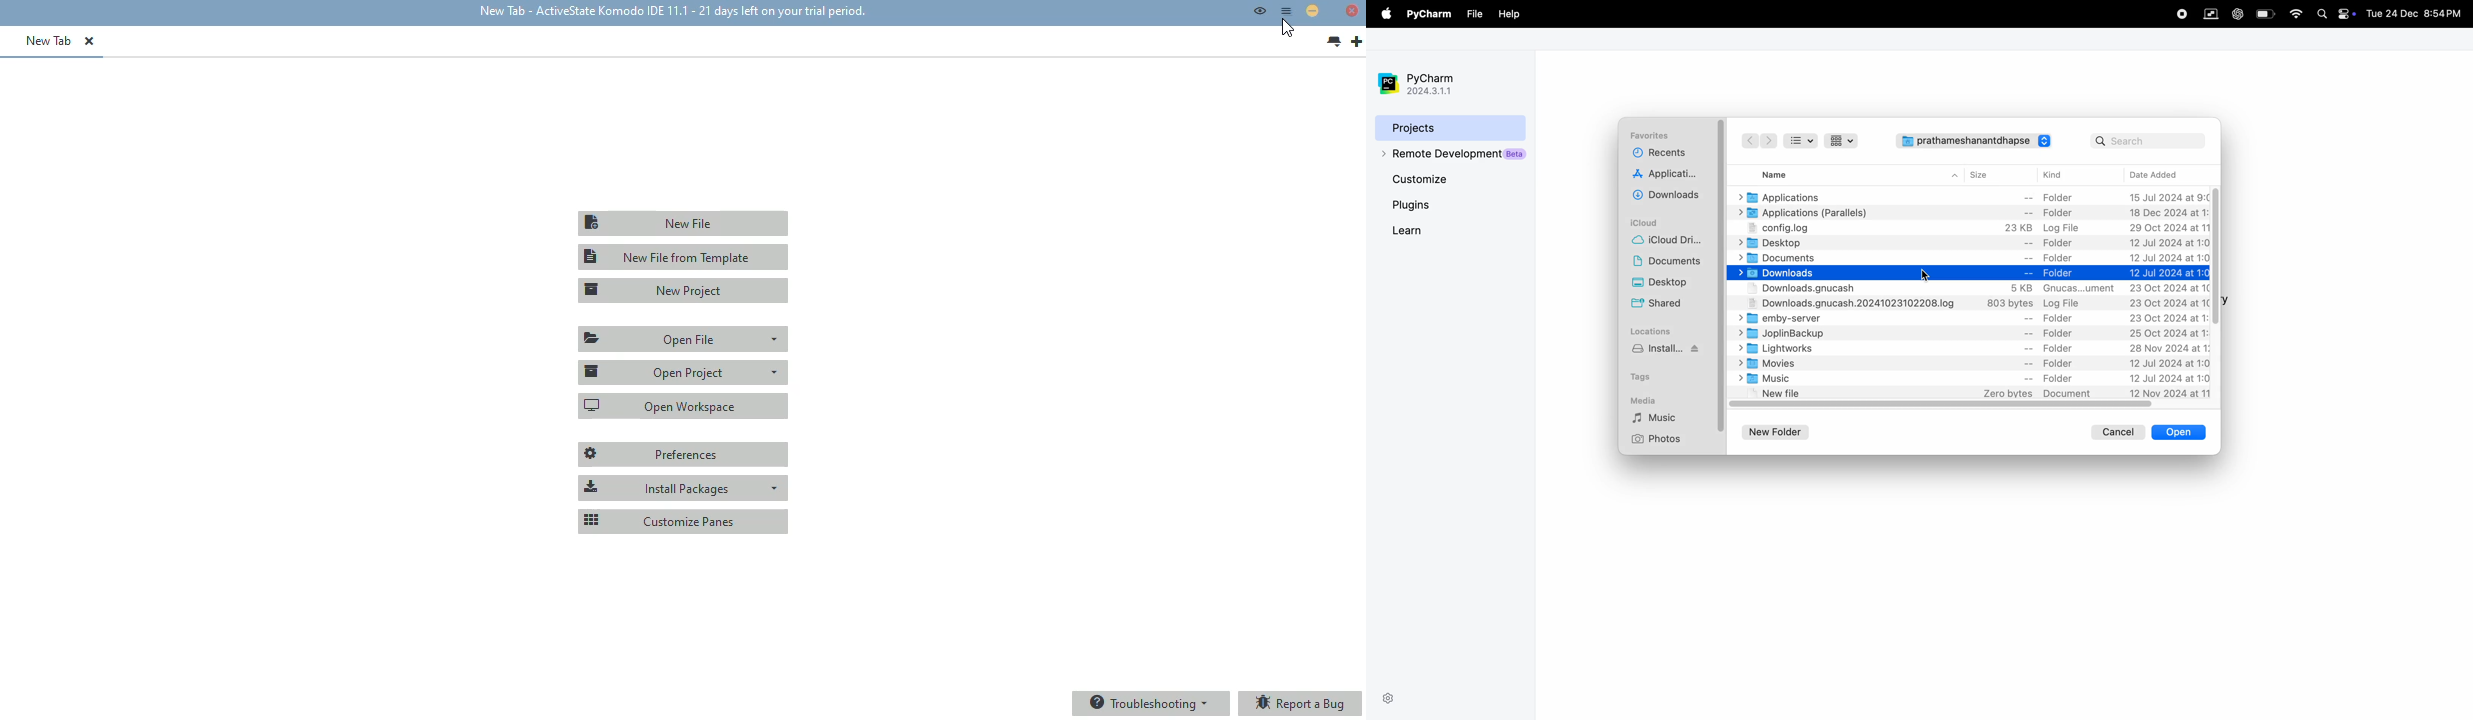 This screenshot has width=2492, height=728. What do you see at coordinates (685, 290) in the screenshot?
I see `new project` at bounding box center [685, 290].